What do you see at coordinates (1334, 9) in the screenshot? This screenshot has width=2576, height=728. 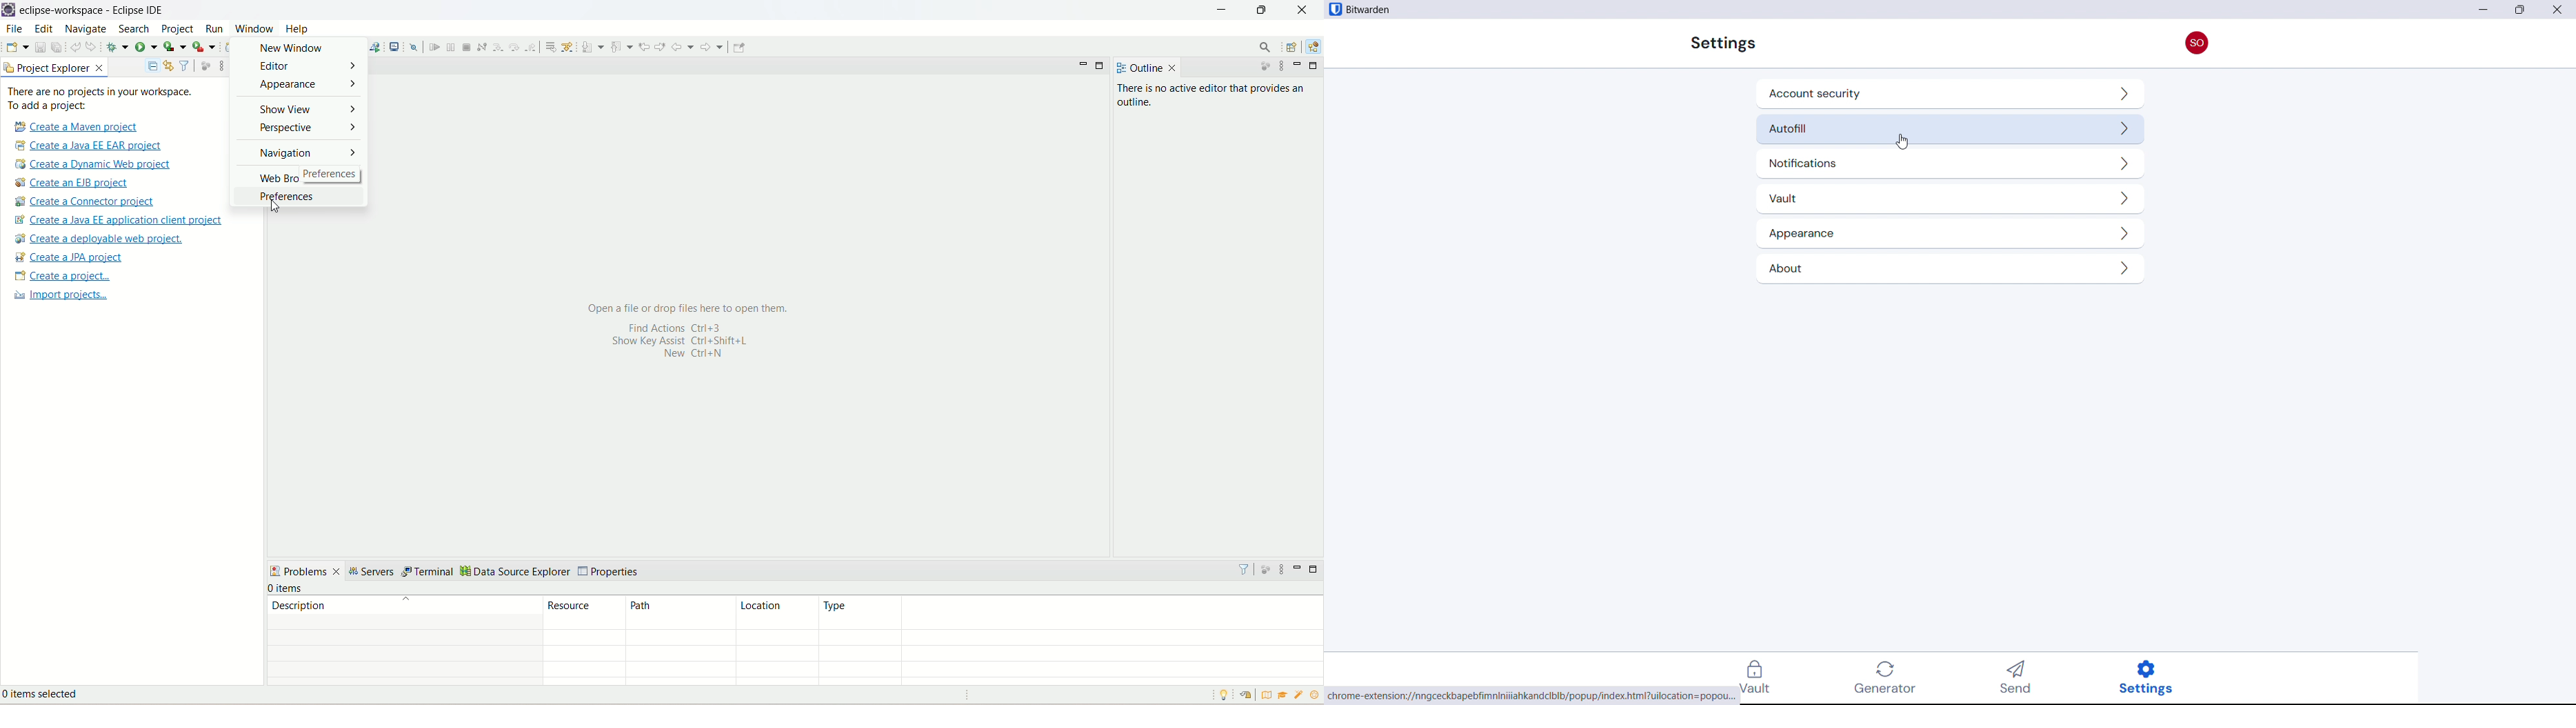 I see `logo` at bounding box center [1334, 9].